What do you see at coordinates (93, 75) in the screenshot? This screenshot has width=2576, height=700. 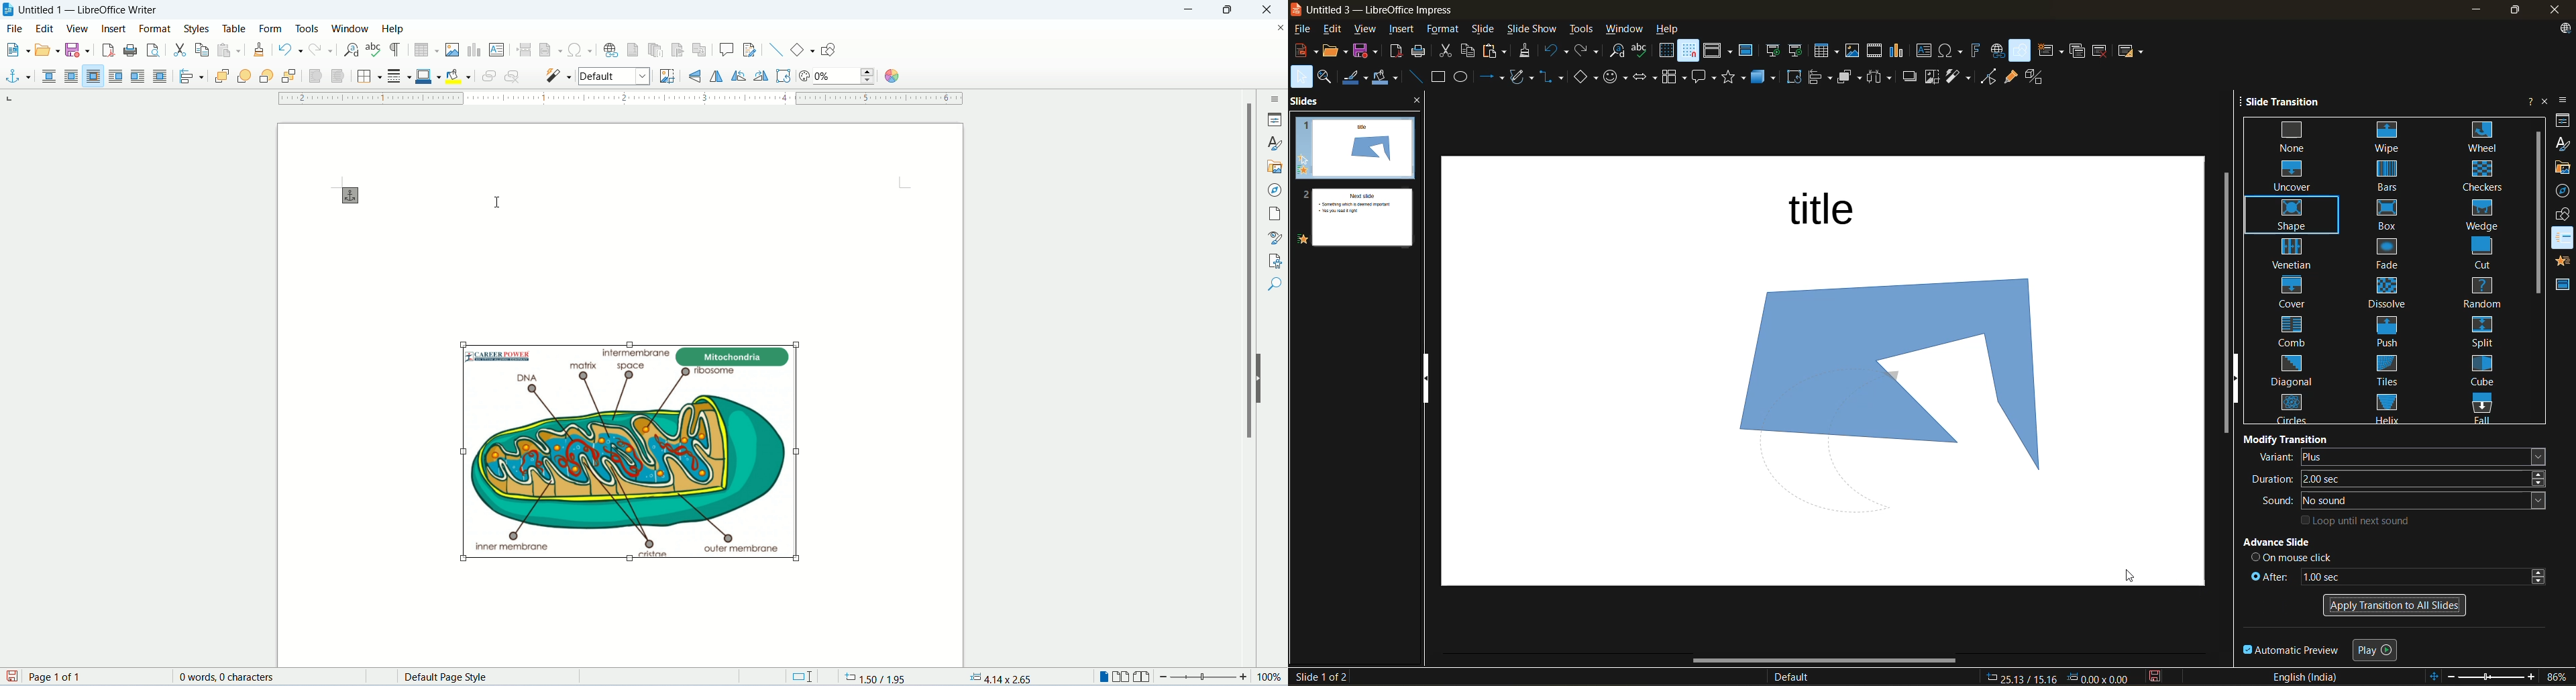 I see `optimal` at bounding box center [93, 75].